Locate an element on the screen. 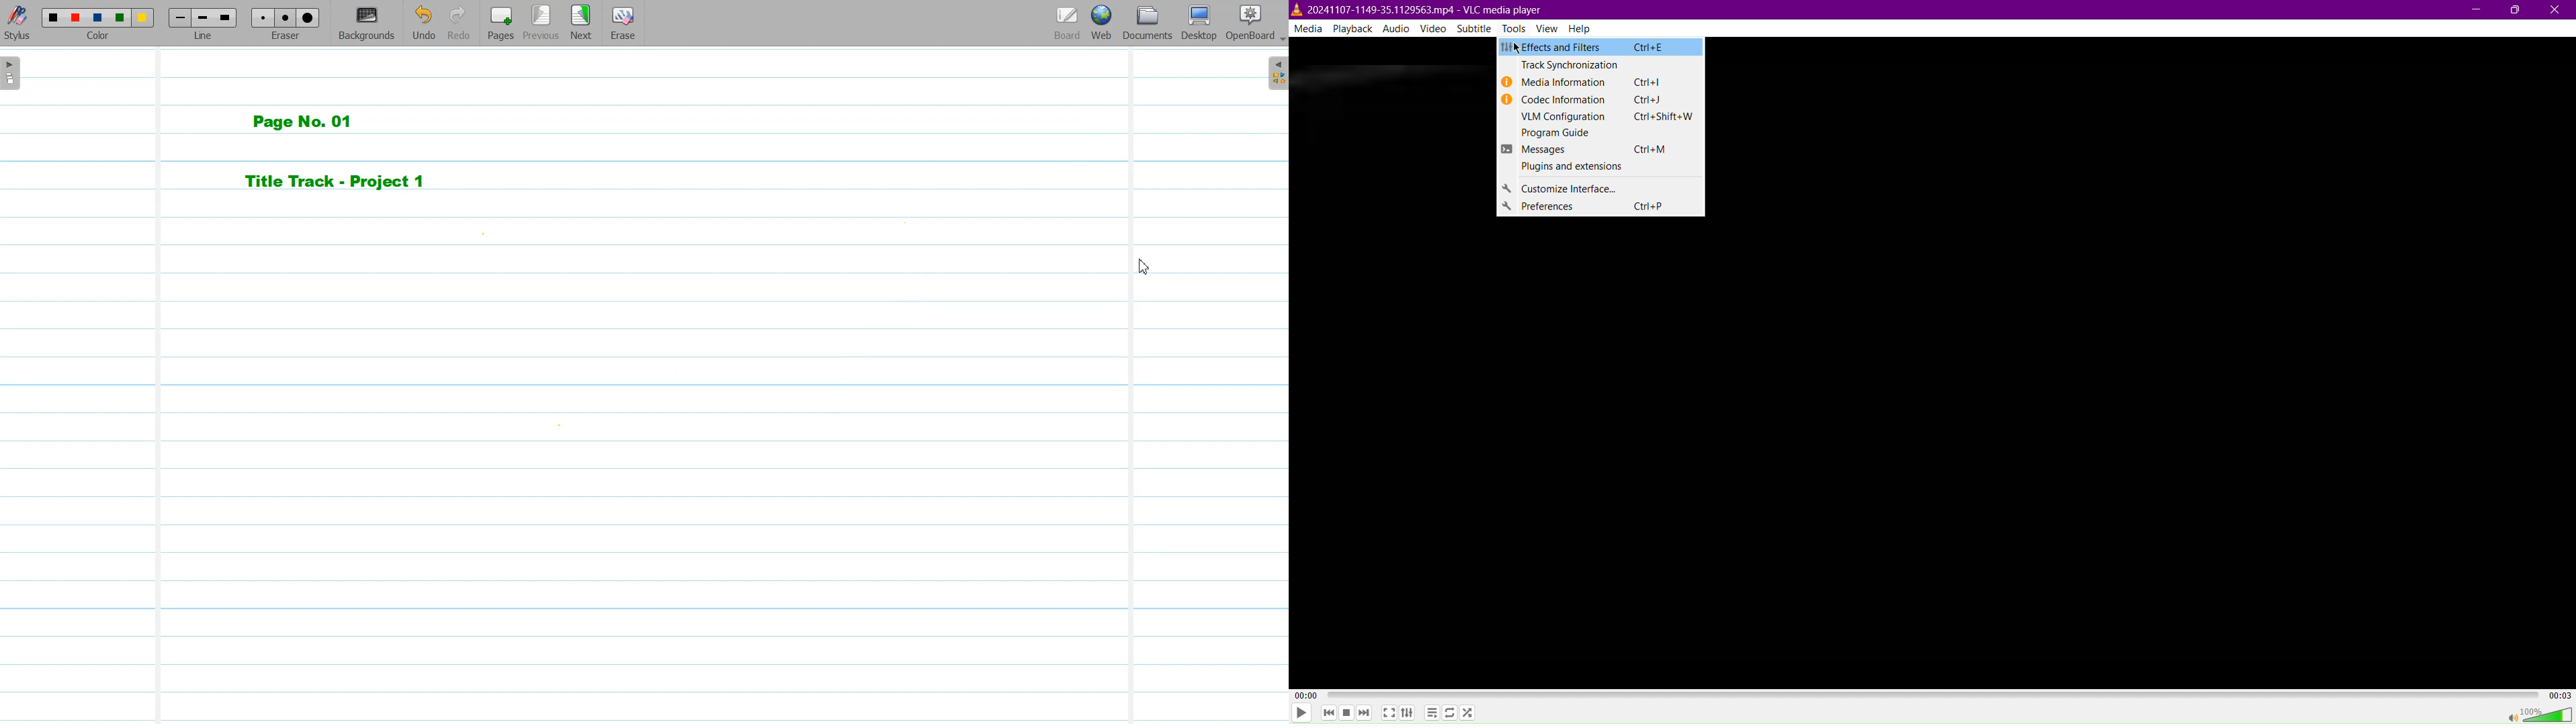 The height and width of the screenshot is (728, 2576). Video is located at coordinates (1436, 28).